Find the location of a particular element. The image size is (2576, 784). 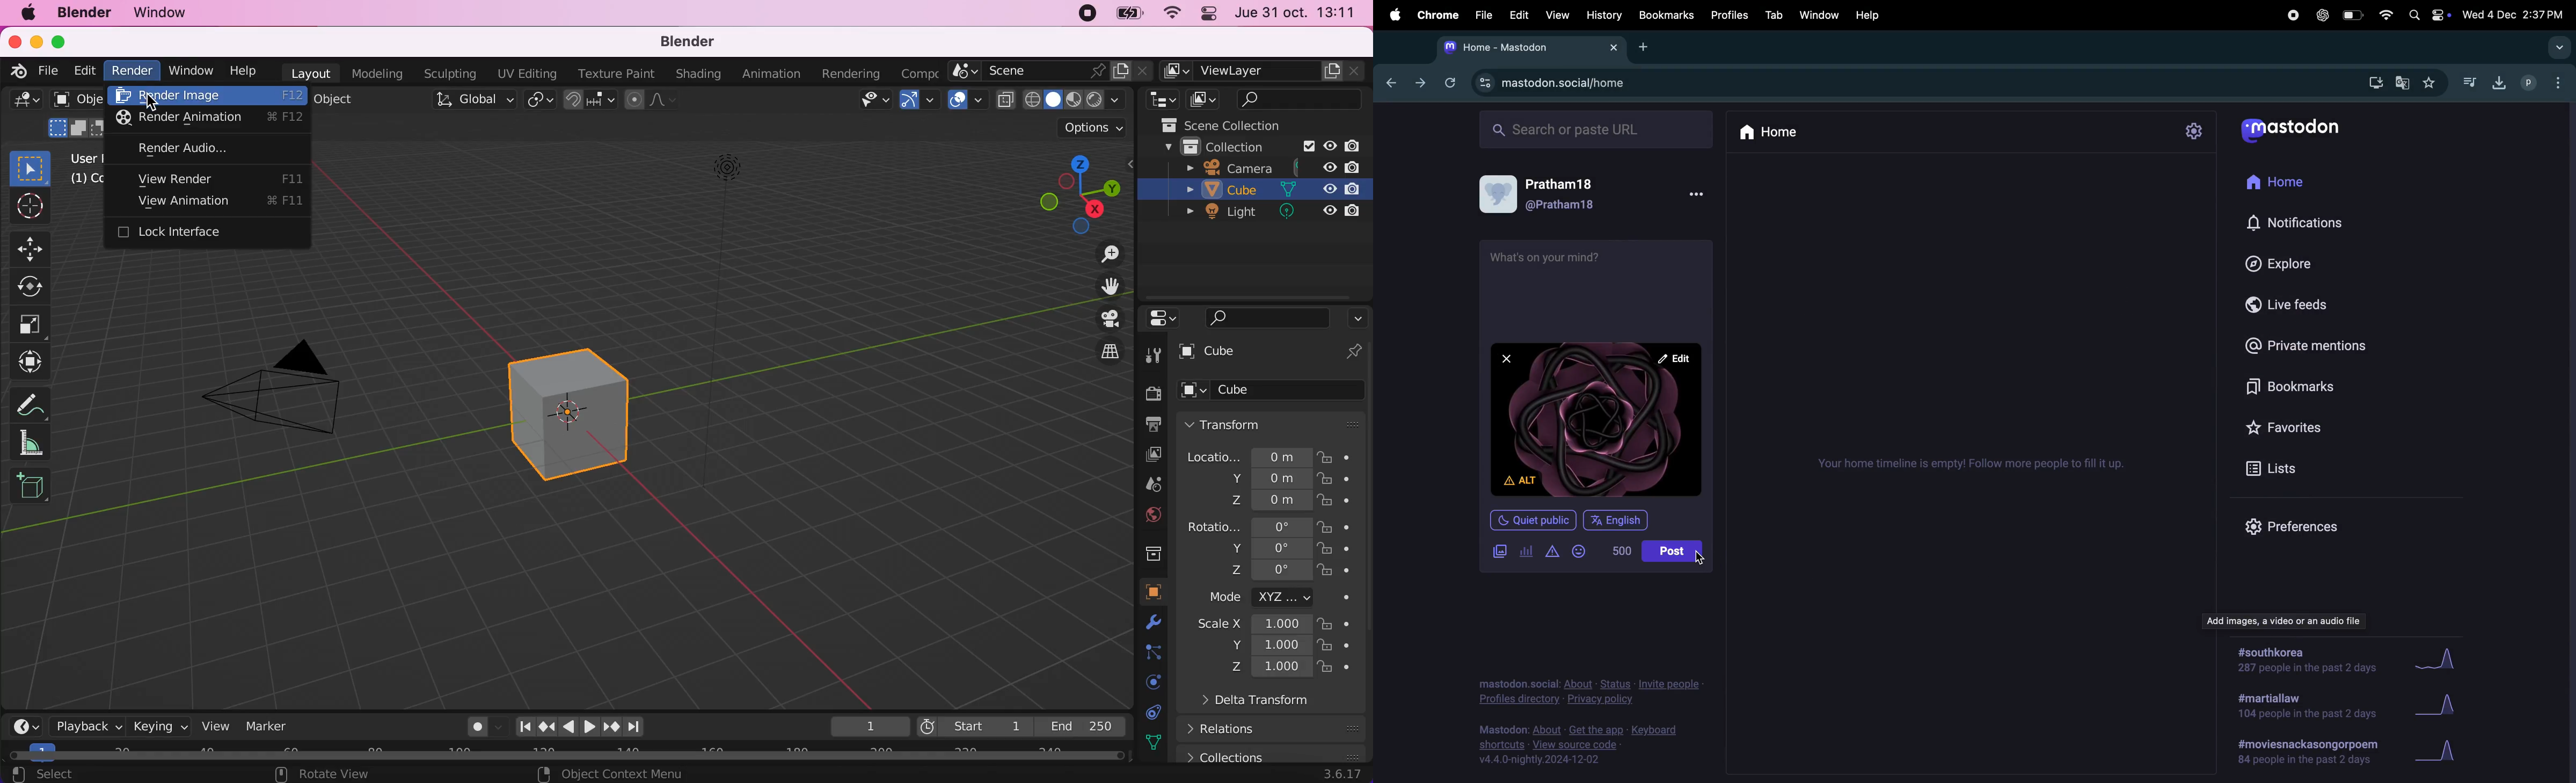

500 words is located at coordinates (1618, 553).